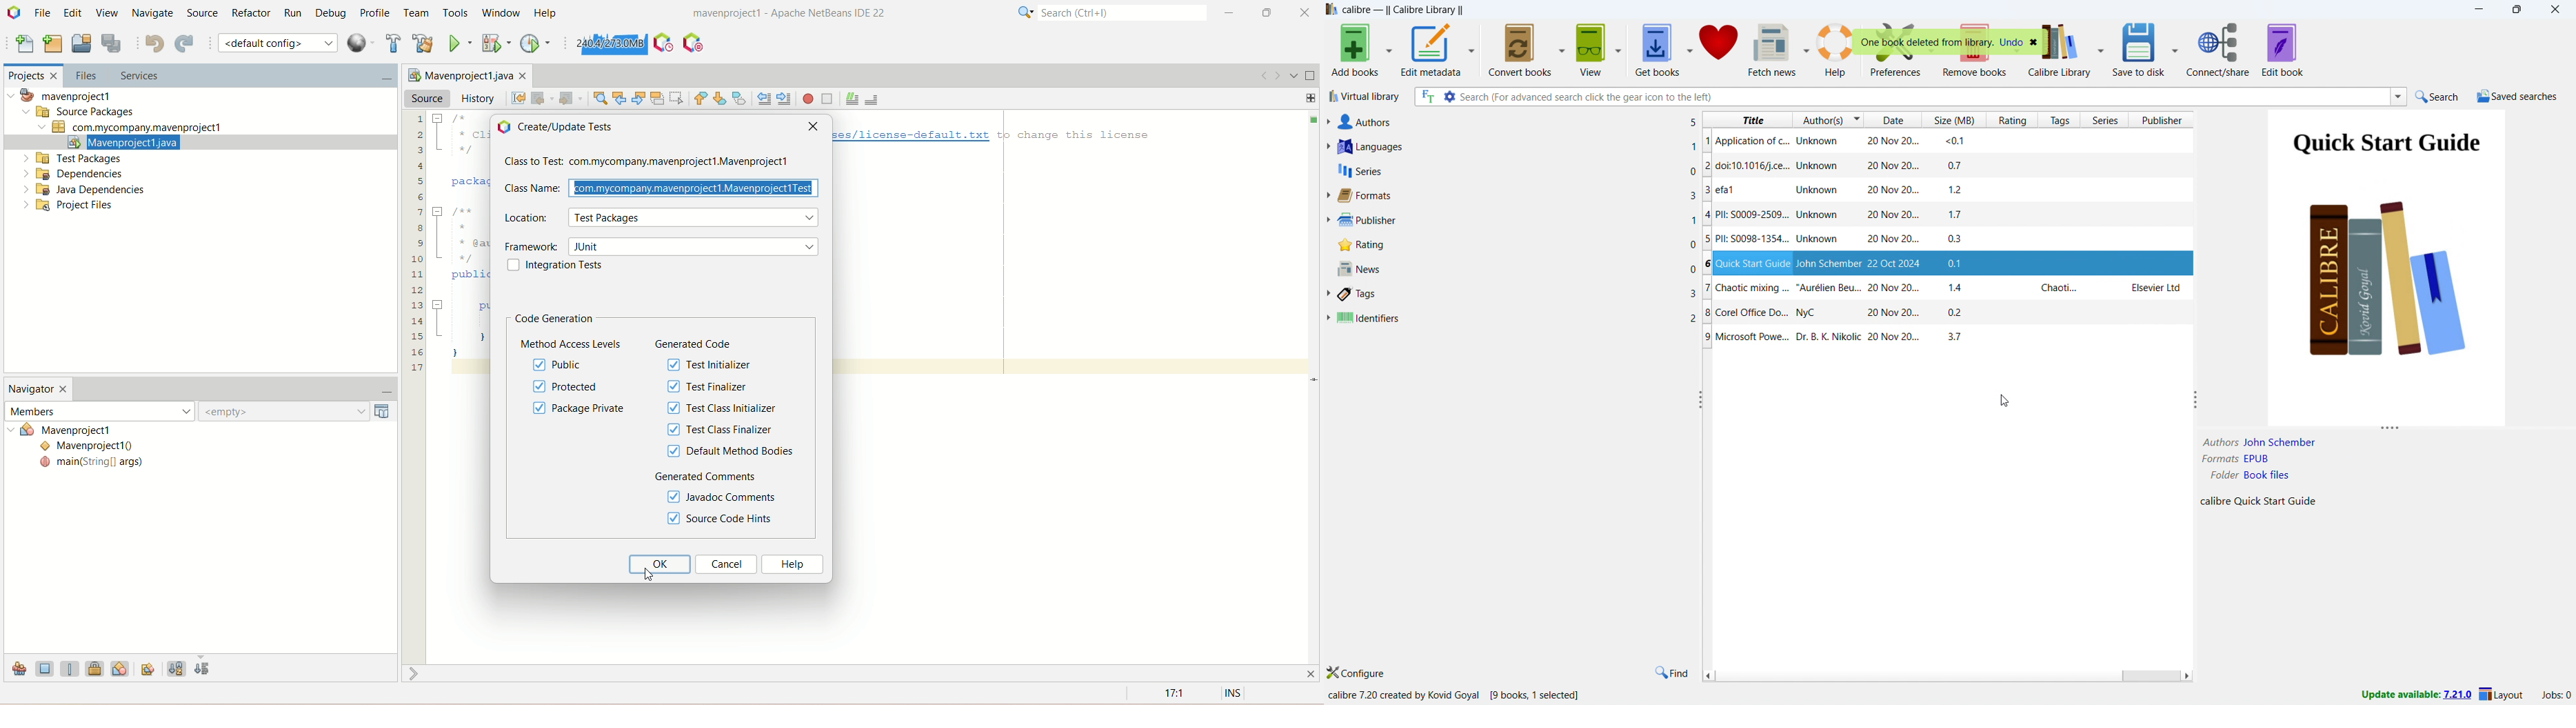 This screenshot has height=728, width=2576. What do you see at coordinates (556, 317) in the screenshot?
I see `code generation` at bounding box center [556, 317].